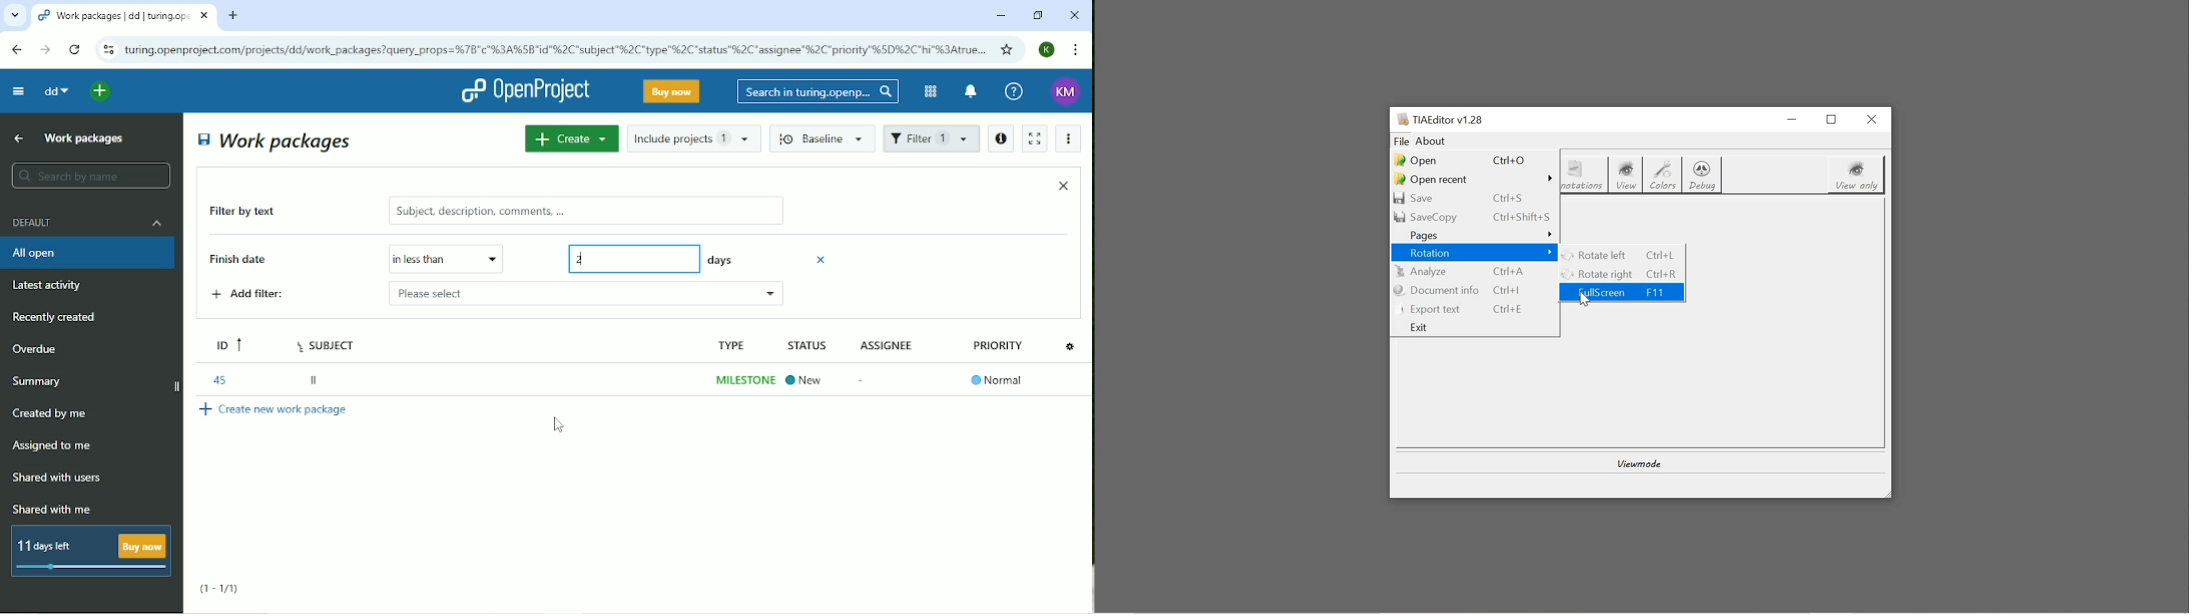  I want to click on Account, so click(1066, 92).